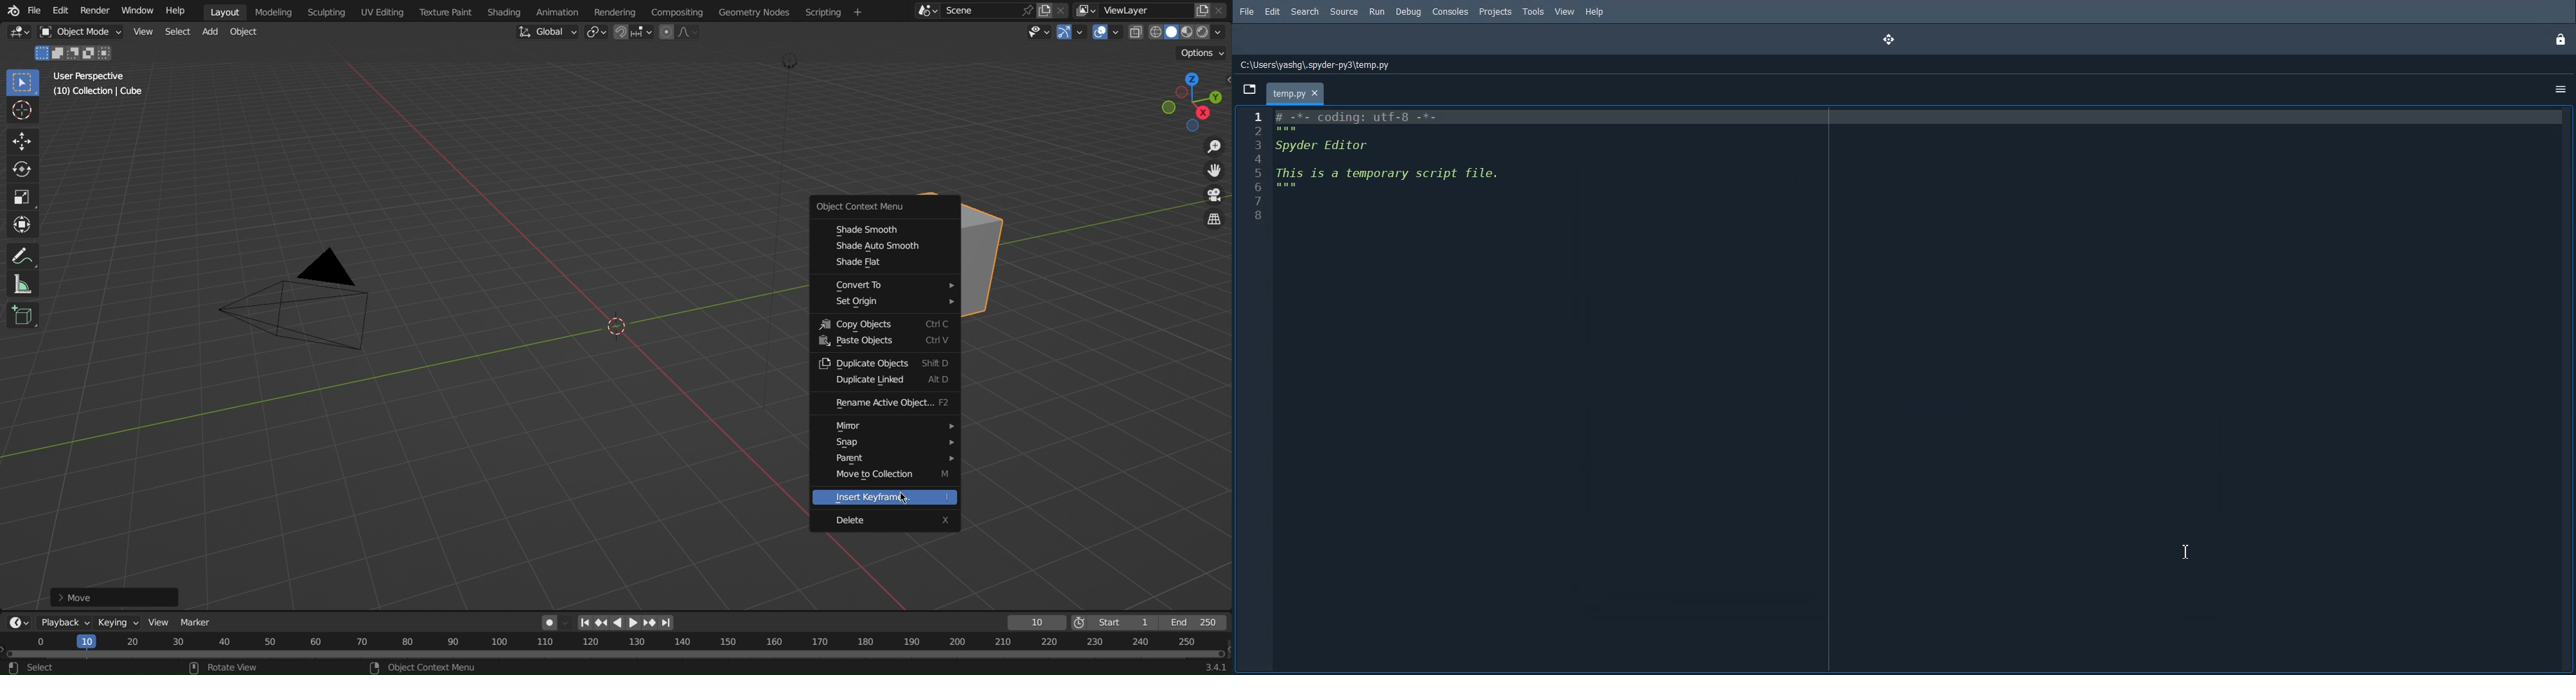 The height and width of the screenshot is (700, 2576). What do you see at coordinates (762, 11) in the screenshot?
I see `Geometry Nodes` at bounding box center [762, 11].